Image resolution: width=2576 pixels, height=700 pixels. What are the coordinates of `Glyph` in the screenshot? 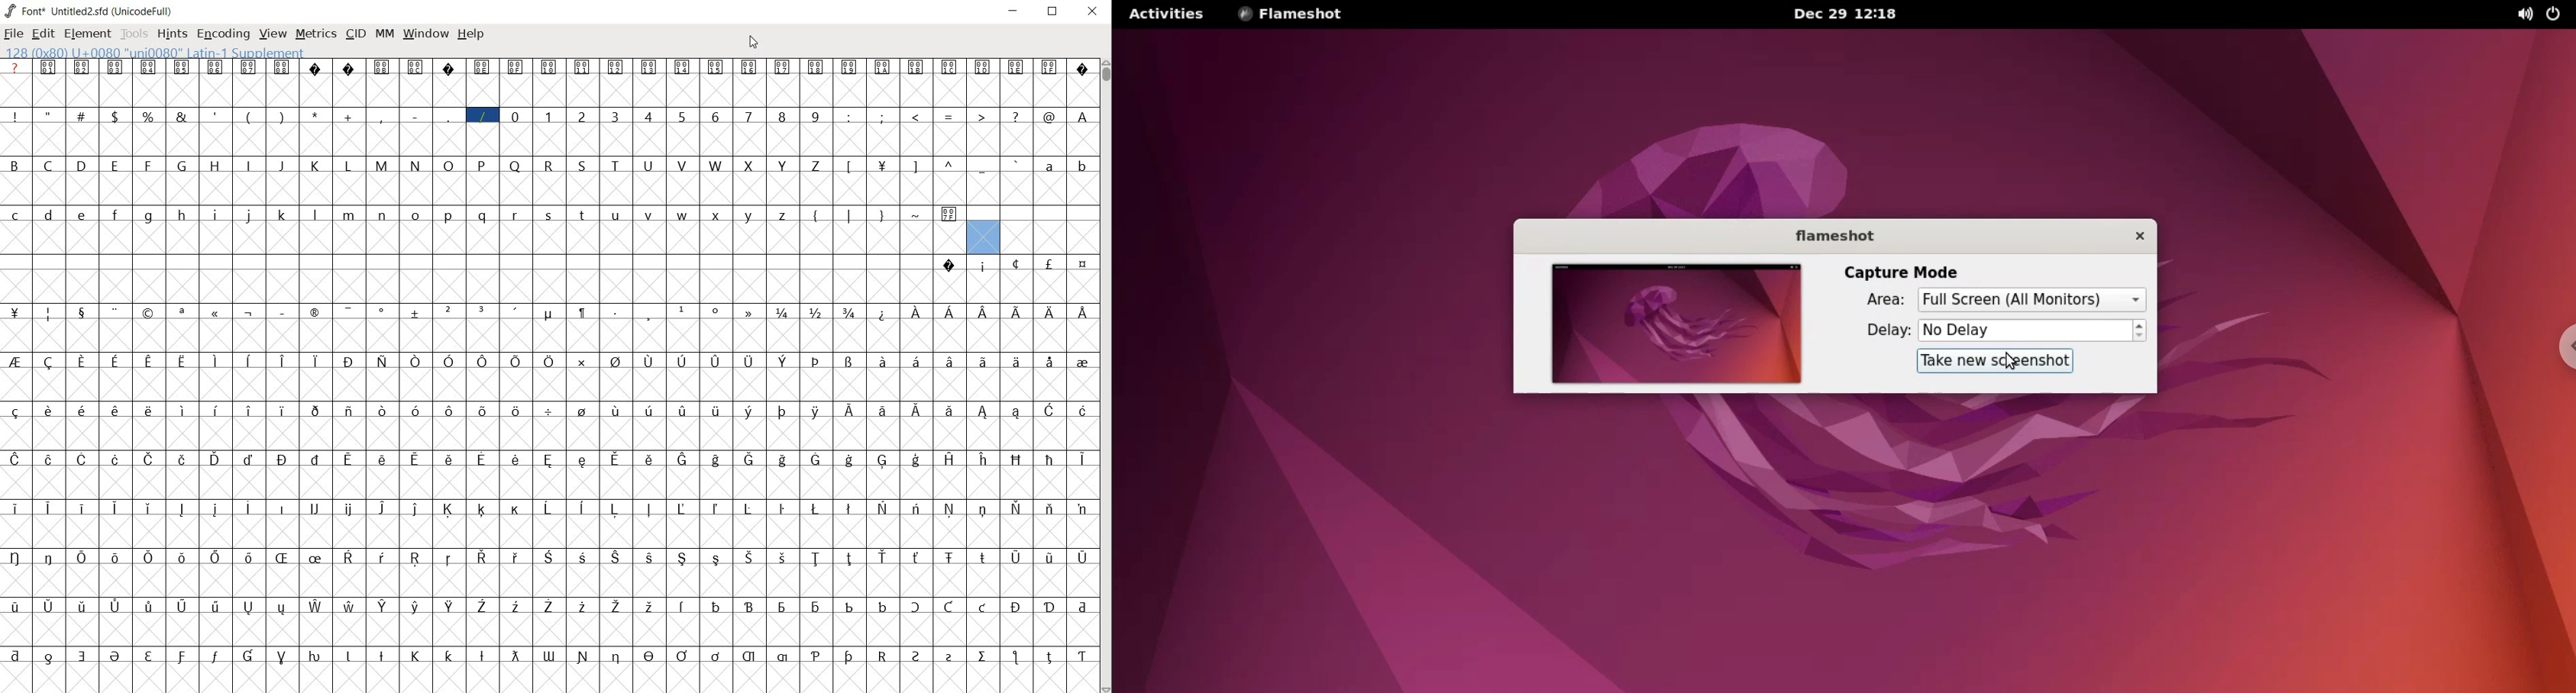 It's located at (15, 67).